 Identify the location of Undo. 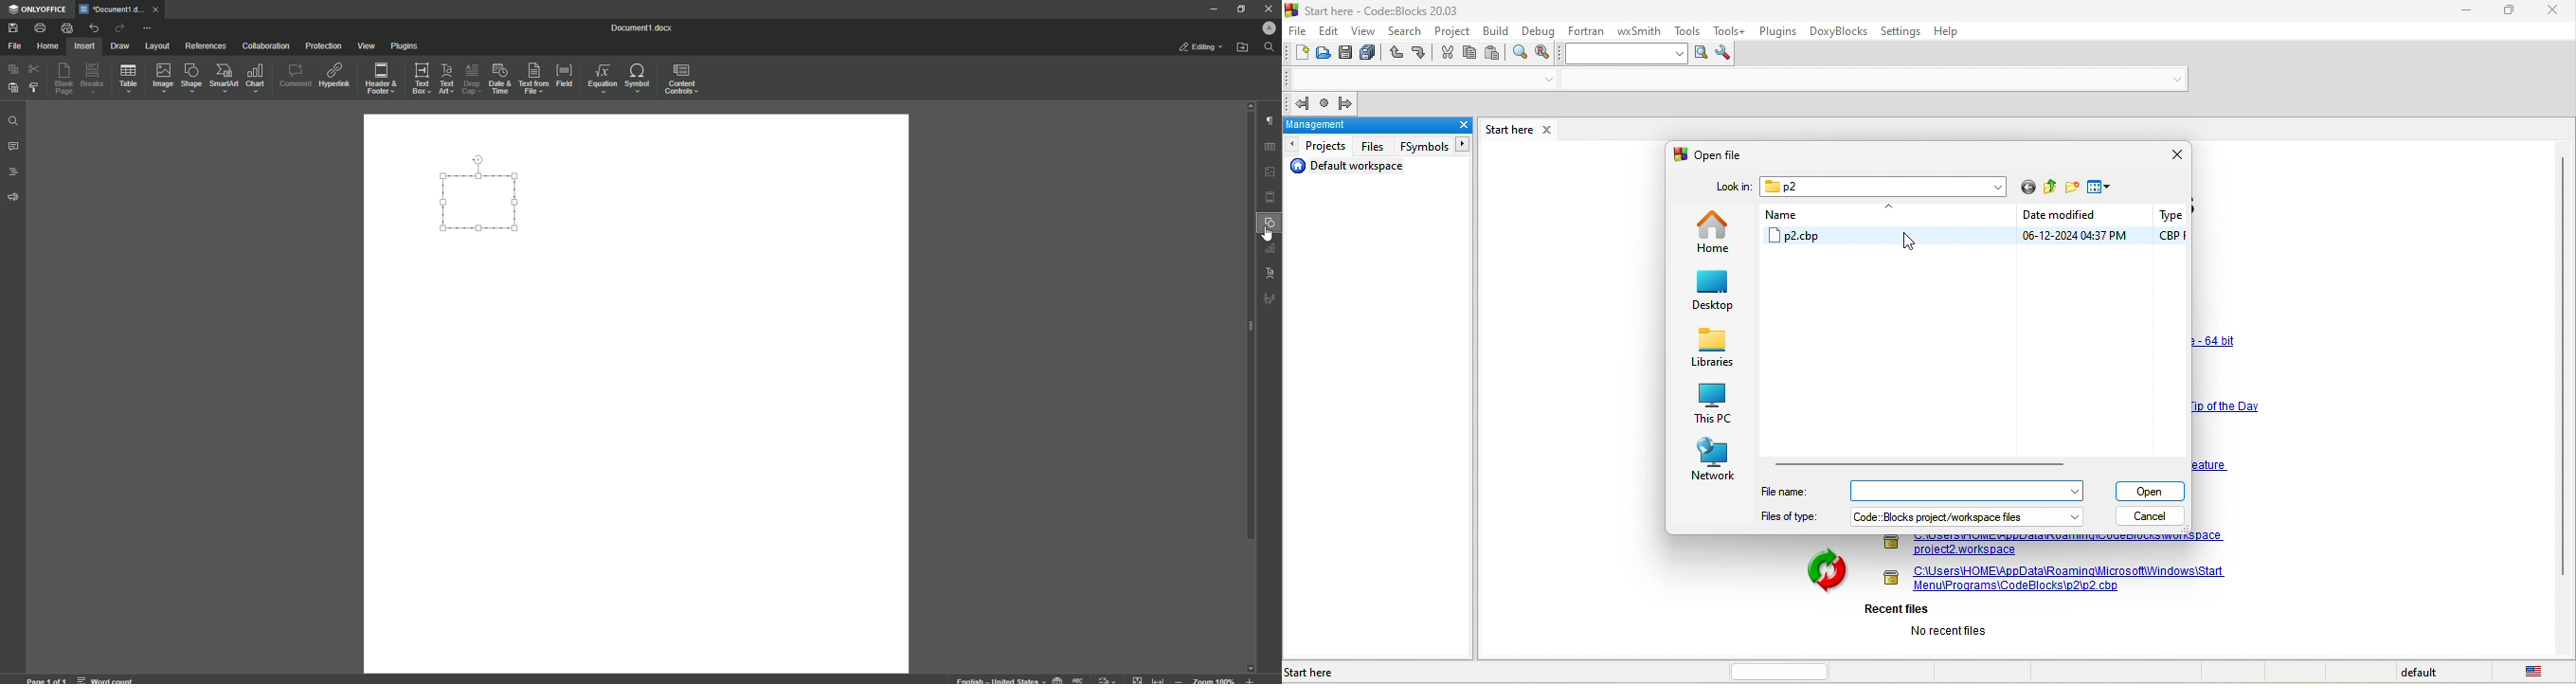
(93, 28).